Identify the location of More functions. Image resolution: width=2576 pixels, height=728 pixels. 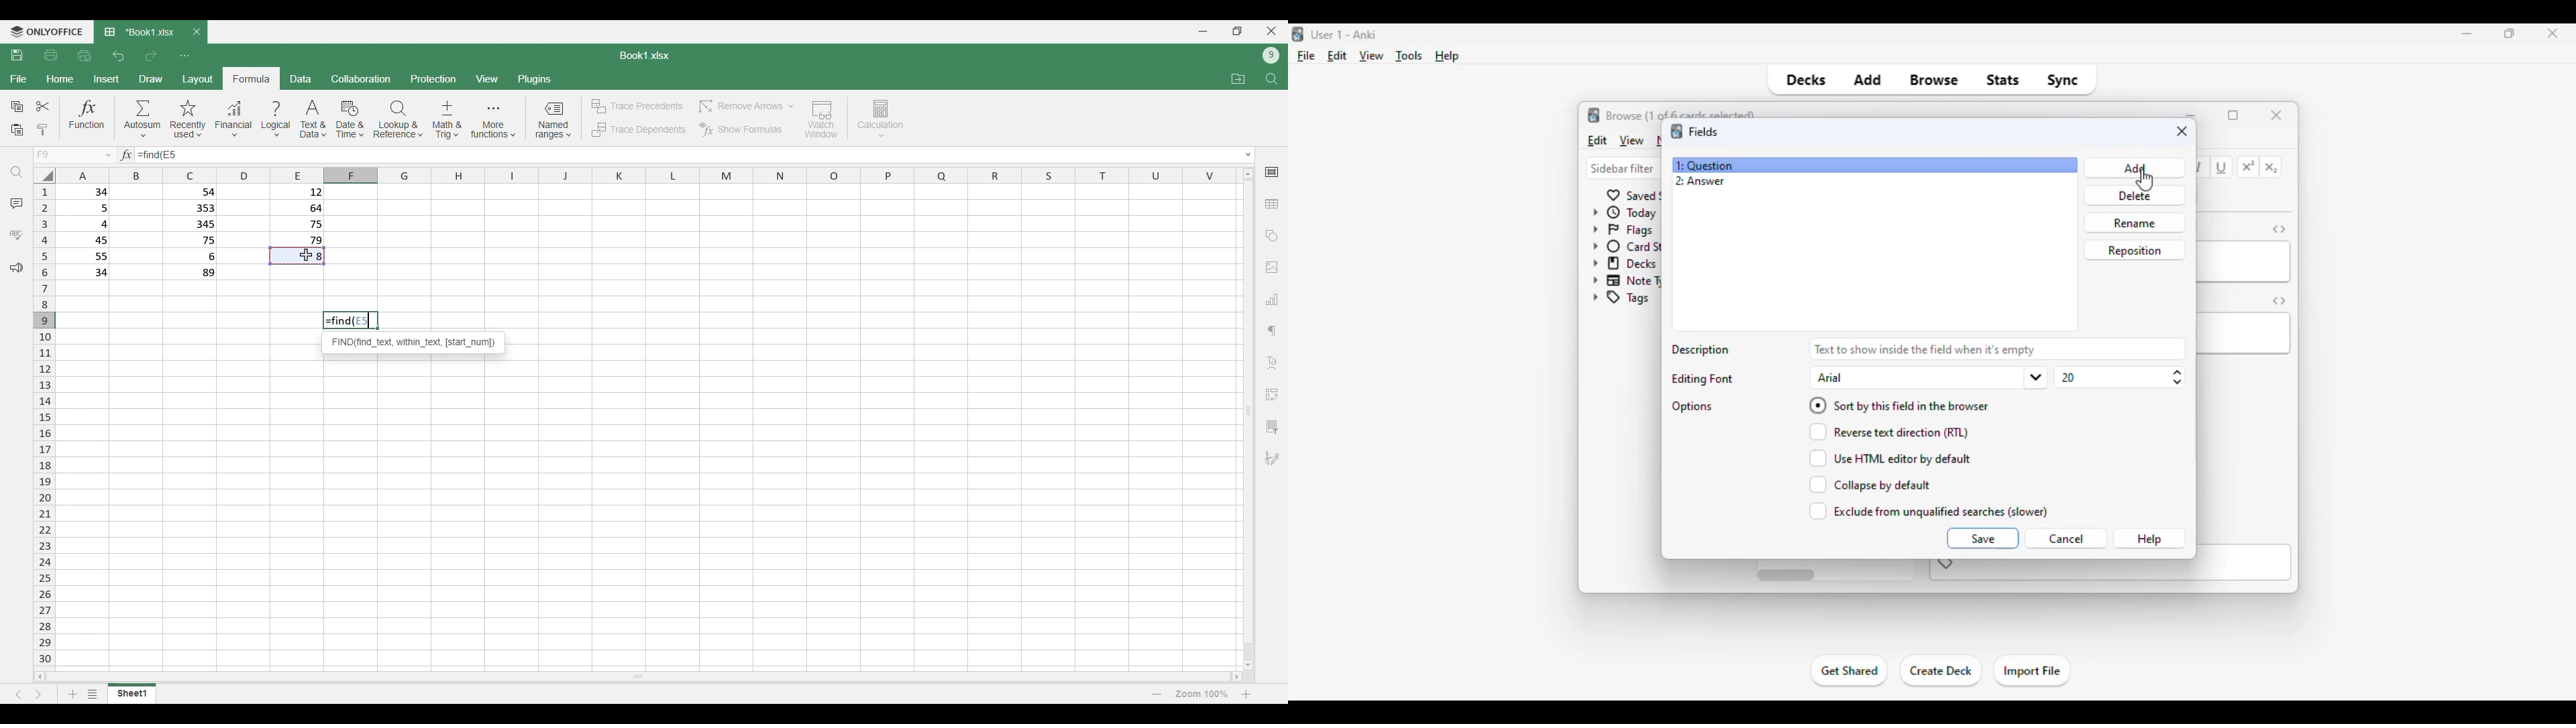
(493, 120).